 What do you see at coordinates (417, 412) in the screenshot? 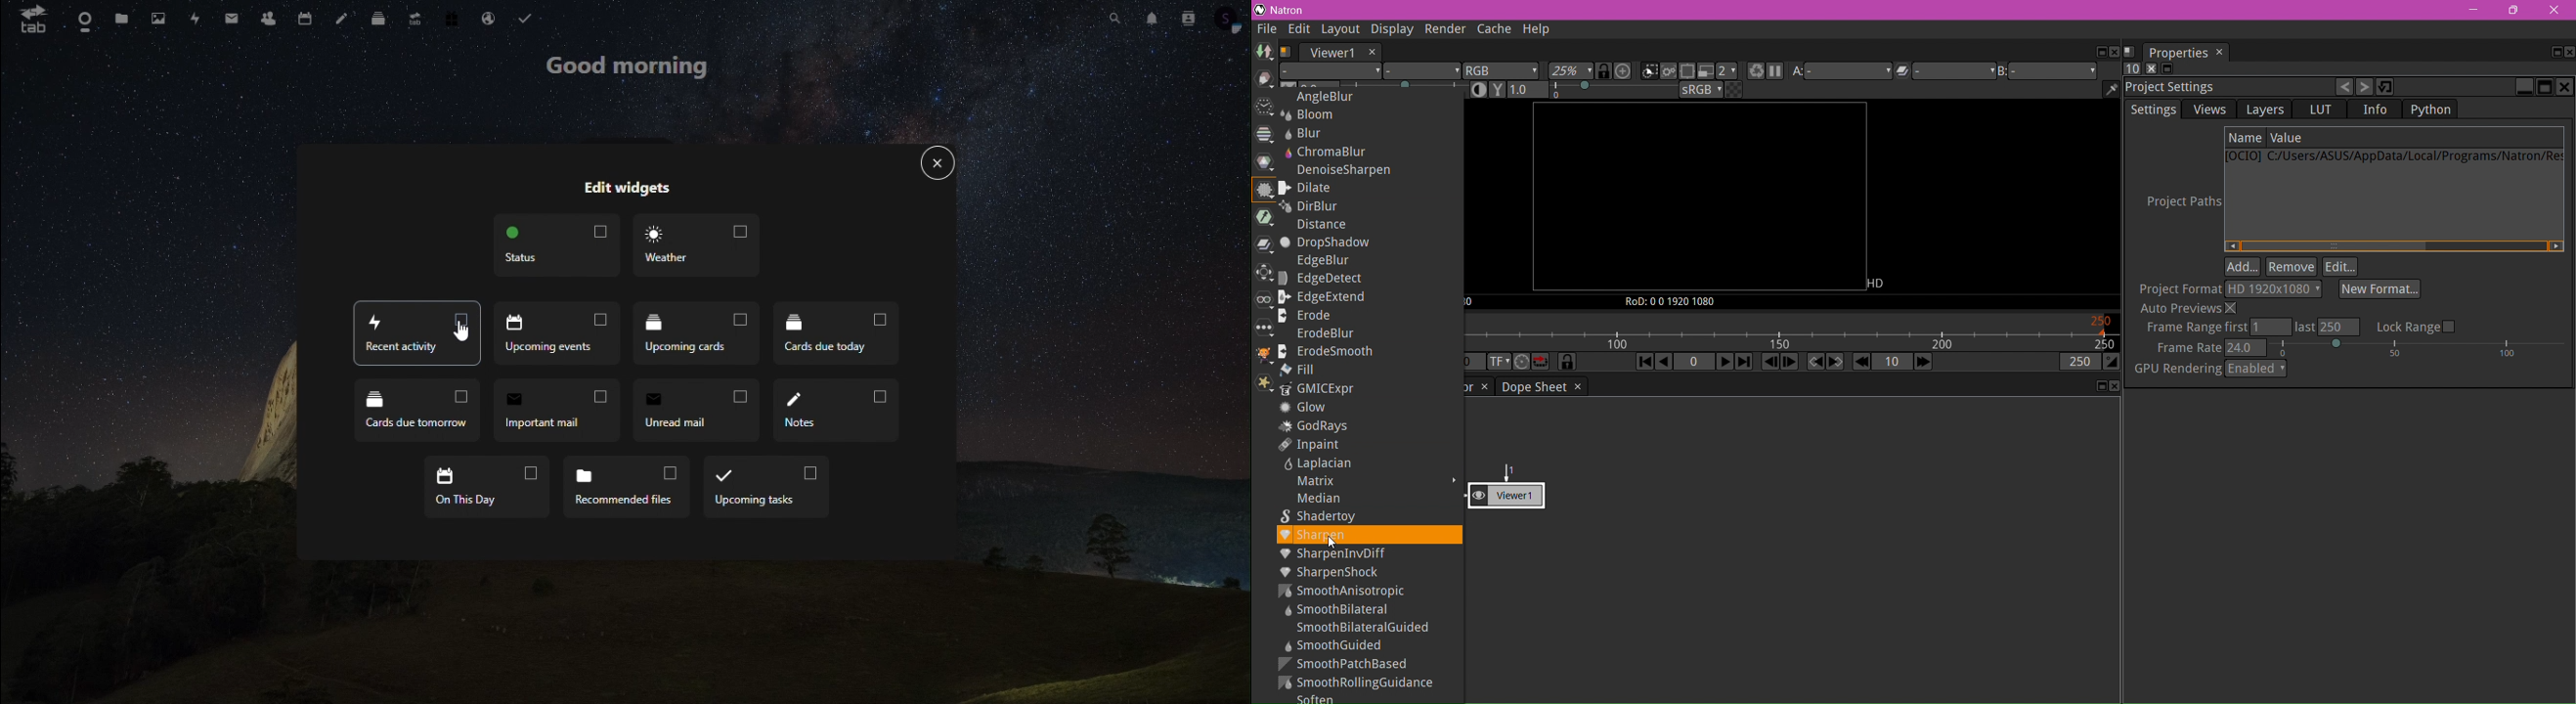
I see `cards due tomarrow` at bounding box center [417, 412].